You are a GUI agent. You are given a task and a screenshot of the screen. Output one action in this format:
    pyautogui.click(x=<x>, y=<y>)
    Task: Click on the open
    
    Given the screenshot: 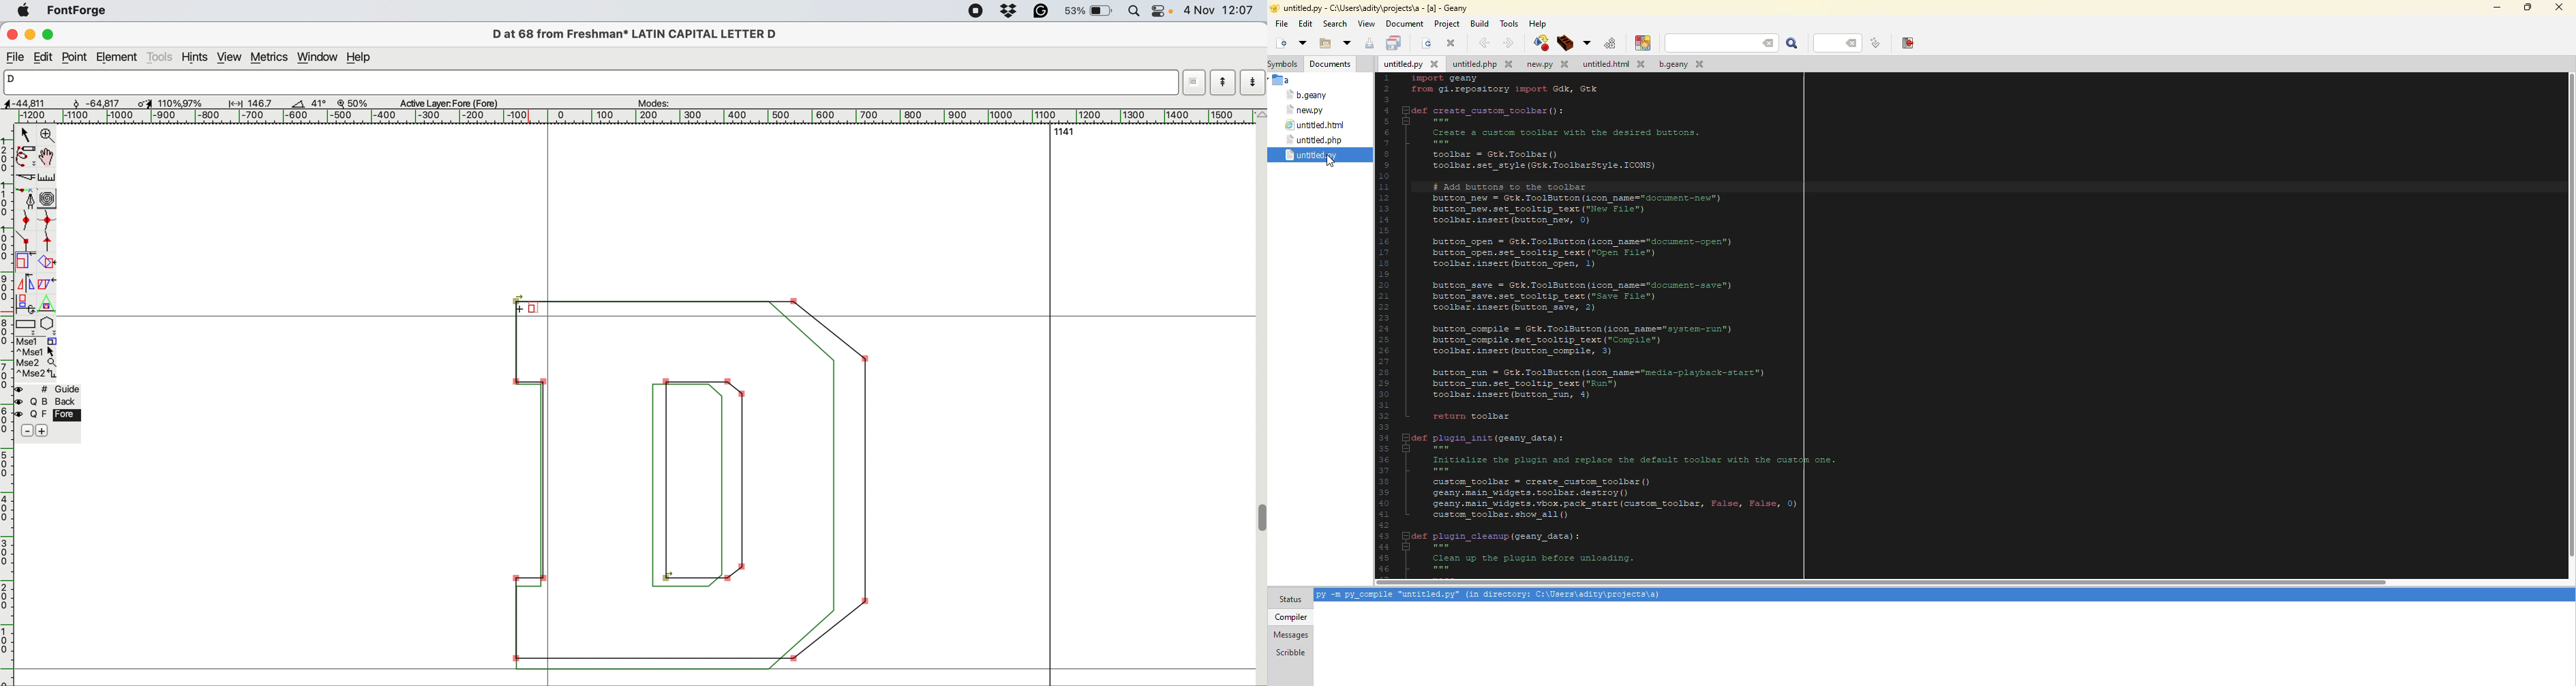 What is the action you would take?
    pyautogui.click(x=1424, y=43)
    